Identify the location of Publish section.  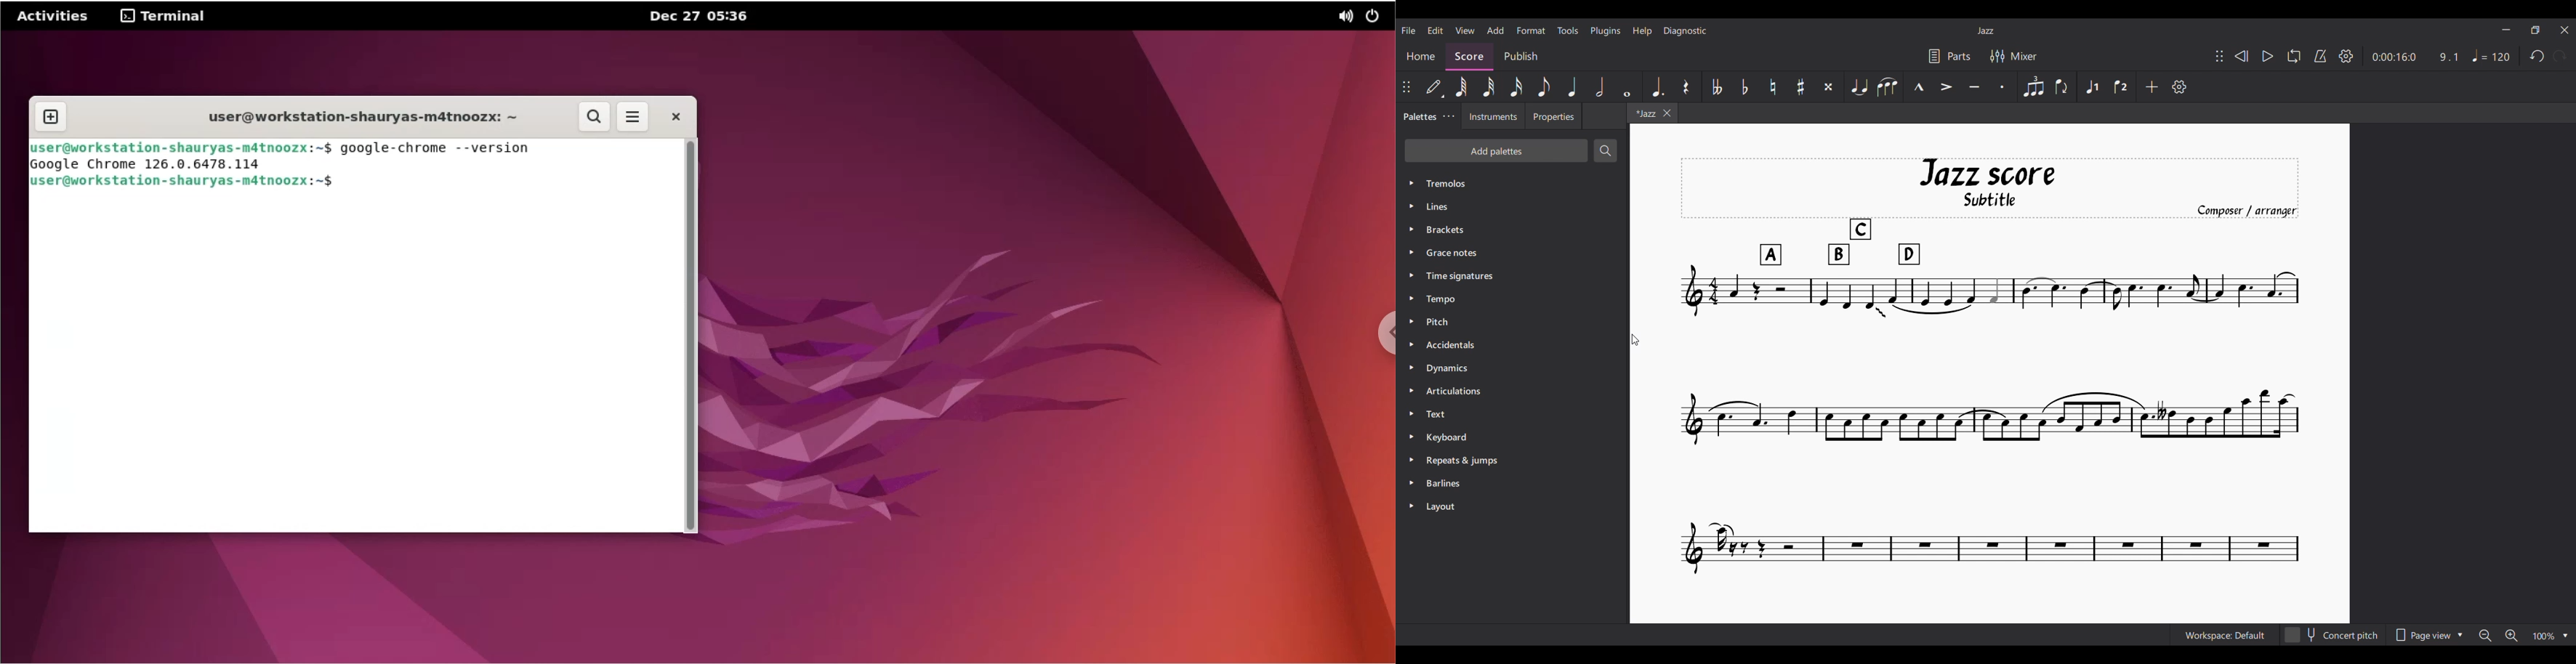
(1520, 57).